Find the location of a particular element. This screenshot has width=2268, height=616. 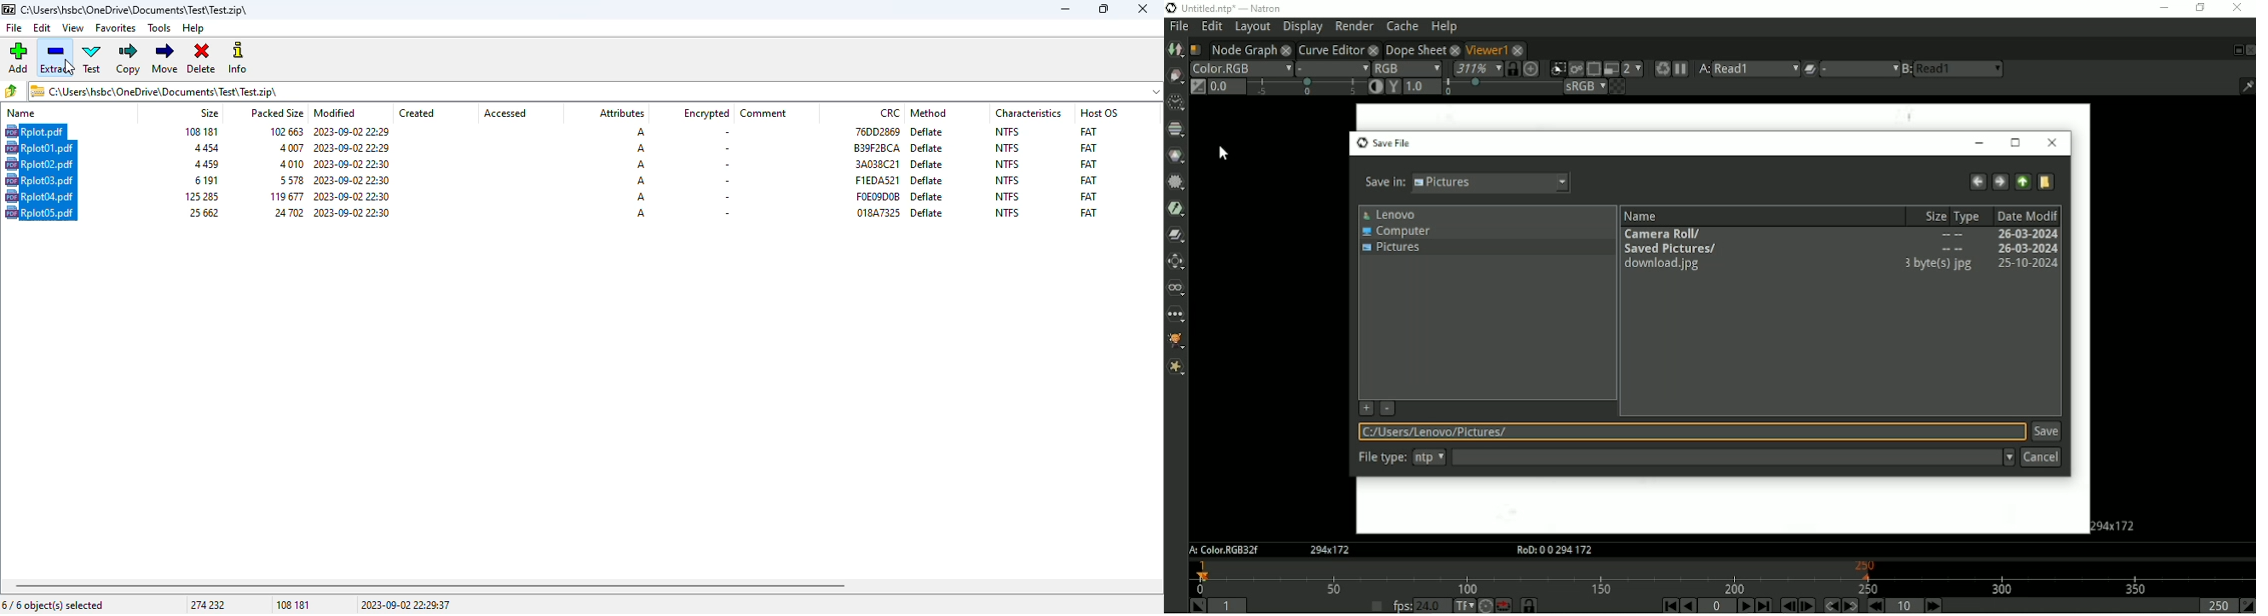

Node Graph is located at coordinates (1242, 49).